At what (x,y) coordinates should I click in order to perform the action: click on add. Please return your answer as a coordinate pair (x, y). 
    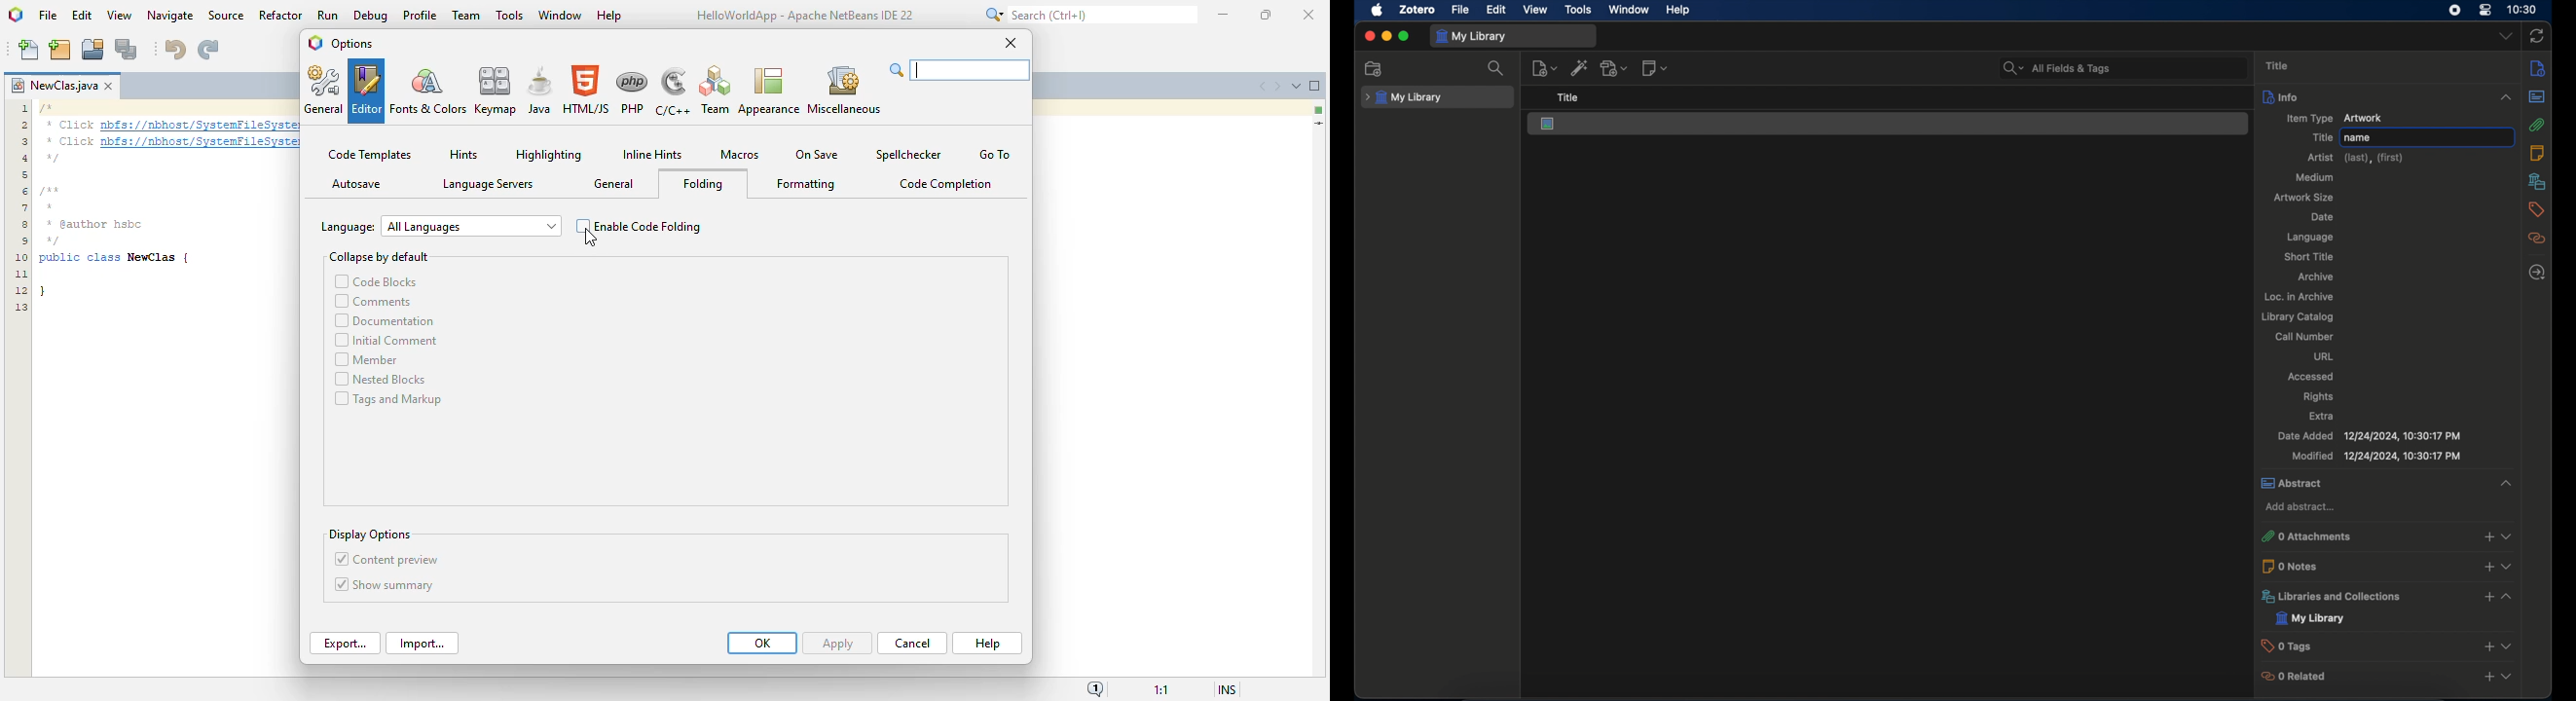
    Looking at the image, I should click on (2483, 598).